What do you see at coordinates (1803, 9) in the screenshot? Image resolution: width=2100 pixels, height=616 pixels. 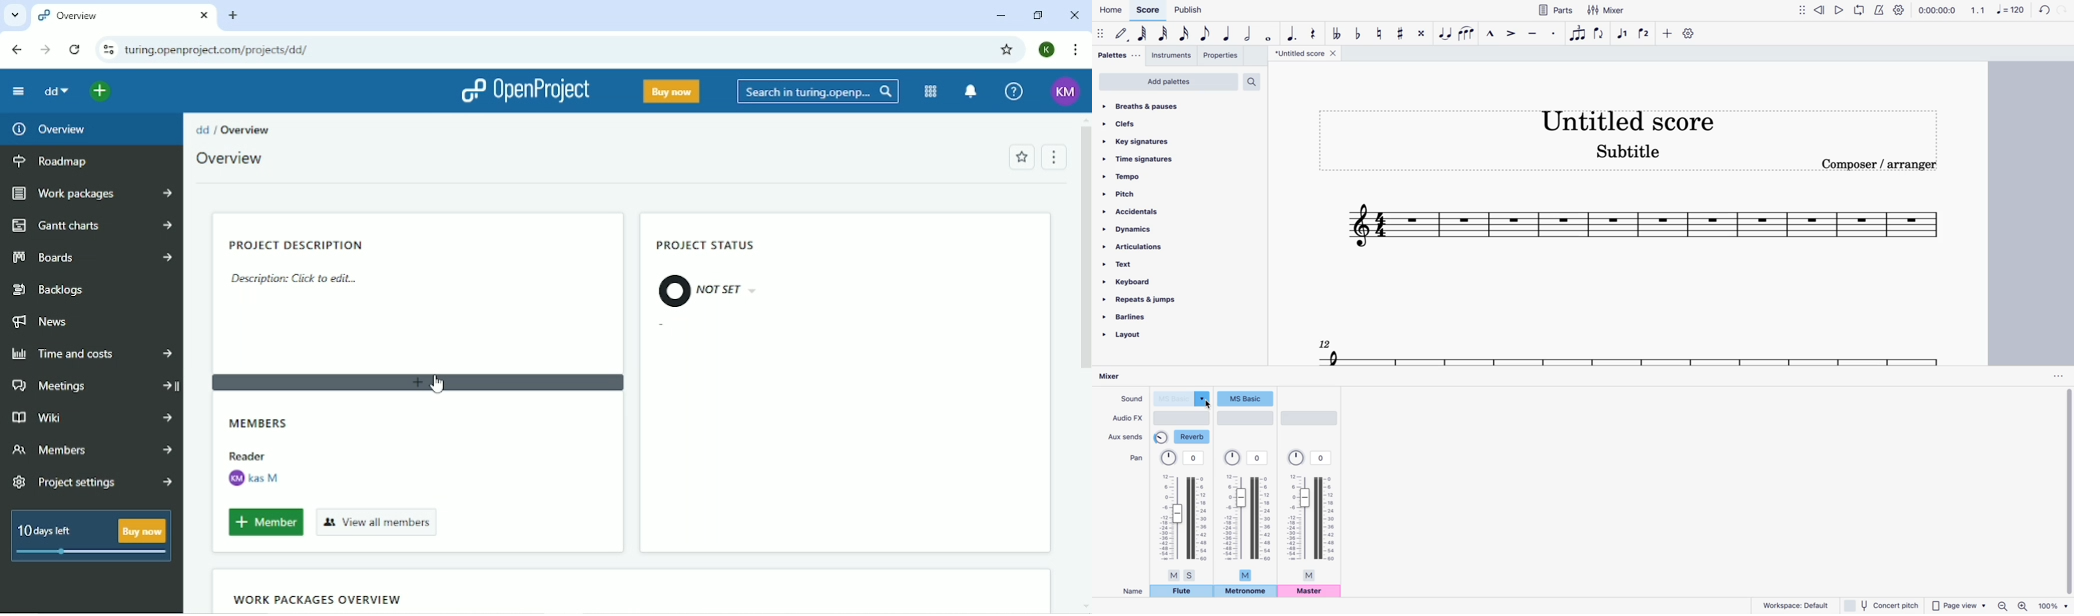 I see `move` at bounding box center [1803, 9].